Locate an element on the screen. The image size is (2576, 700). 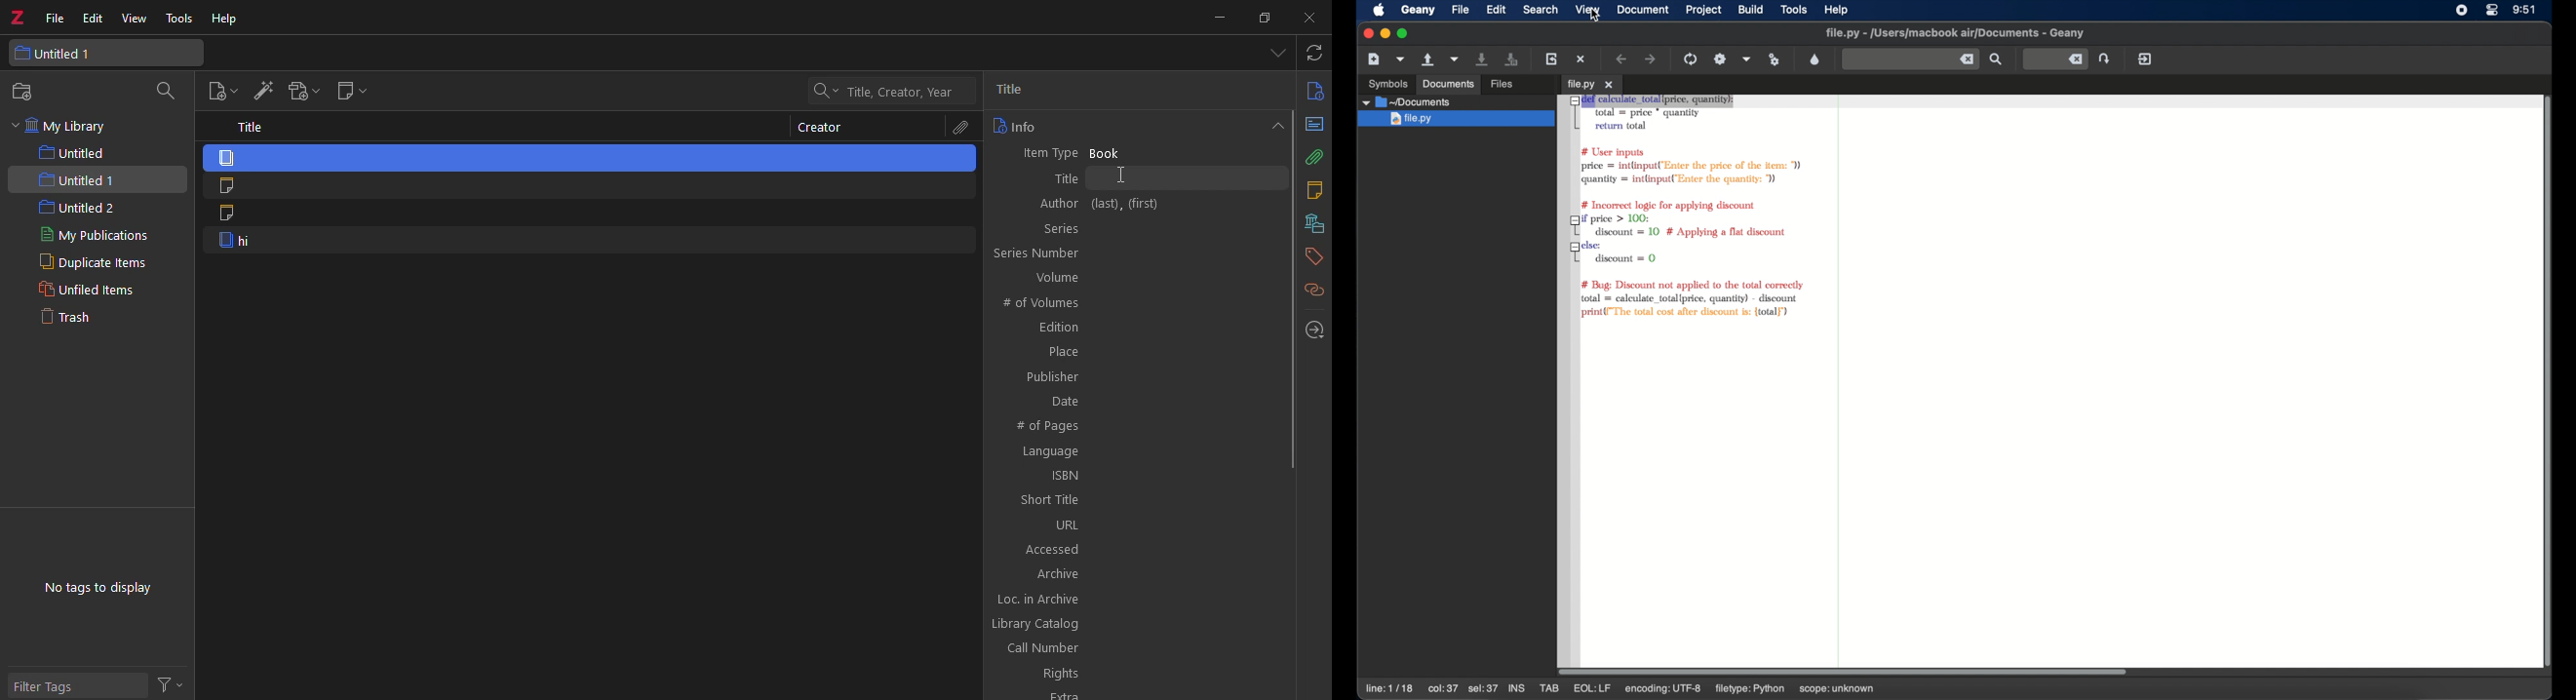
open an existing file is located at coordinates (1428, 60).